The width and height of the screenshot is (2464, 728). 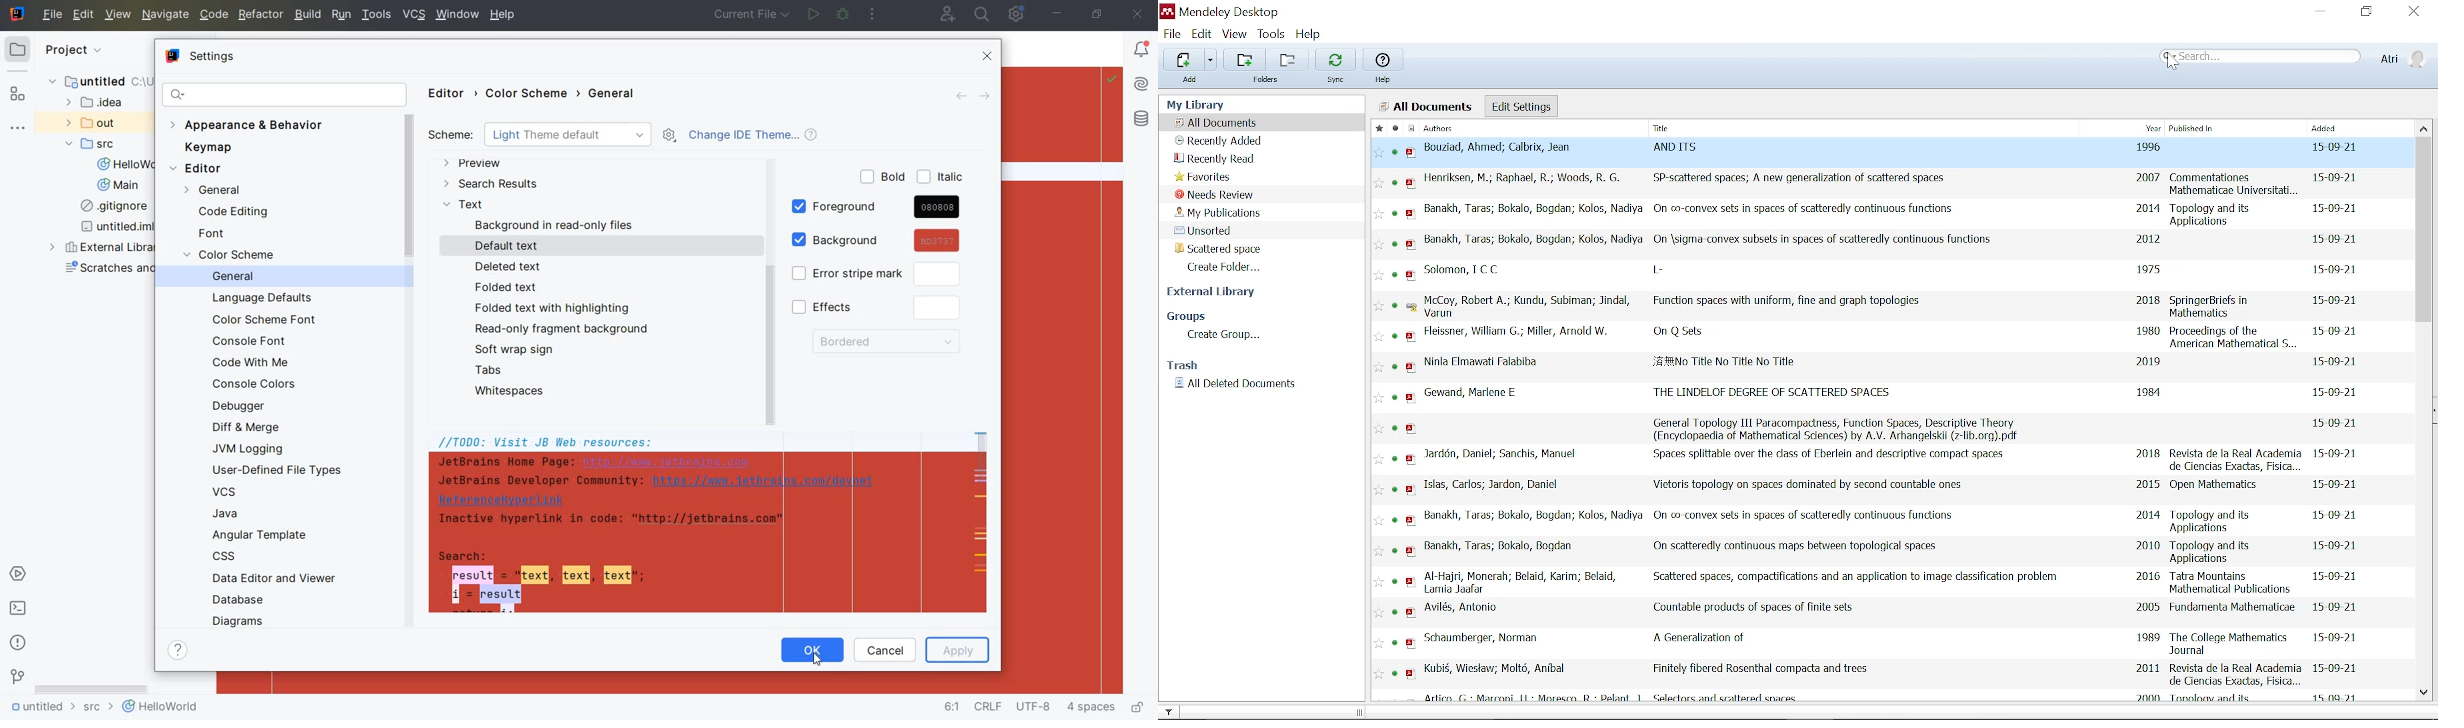 What do you see at coordinates (20, 129) in the screenshot?
I see `more tool windows` at bounding box center [20, 129].